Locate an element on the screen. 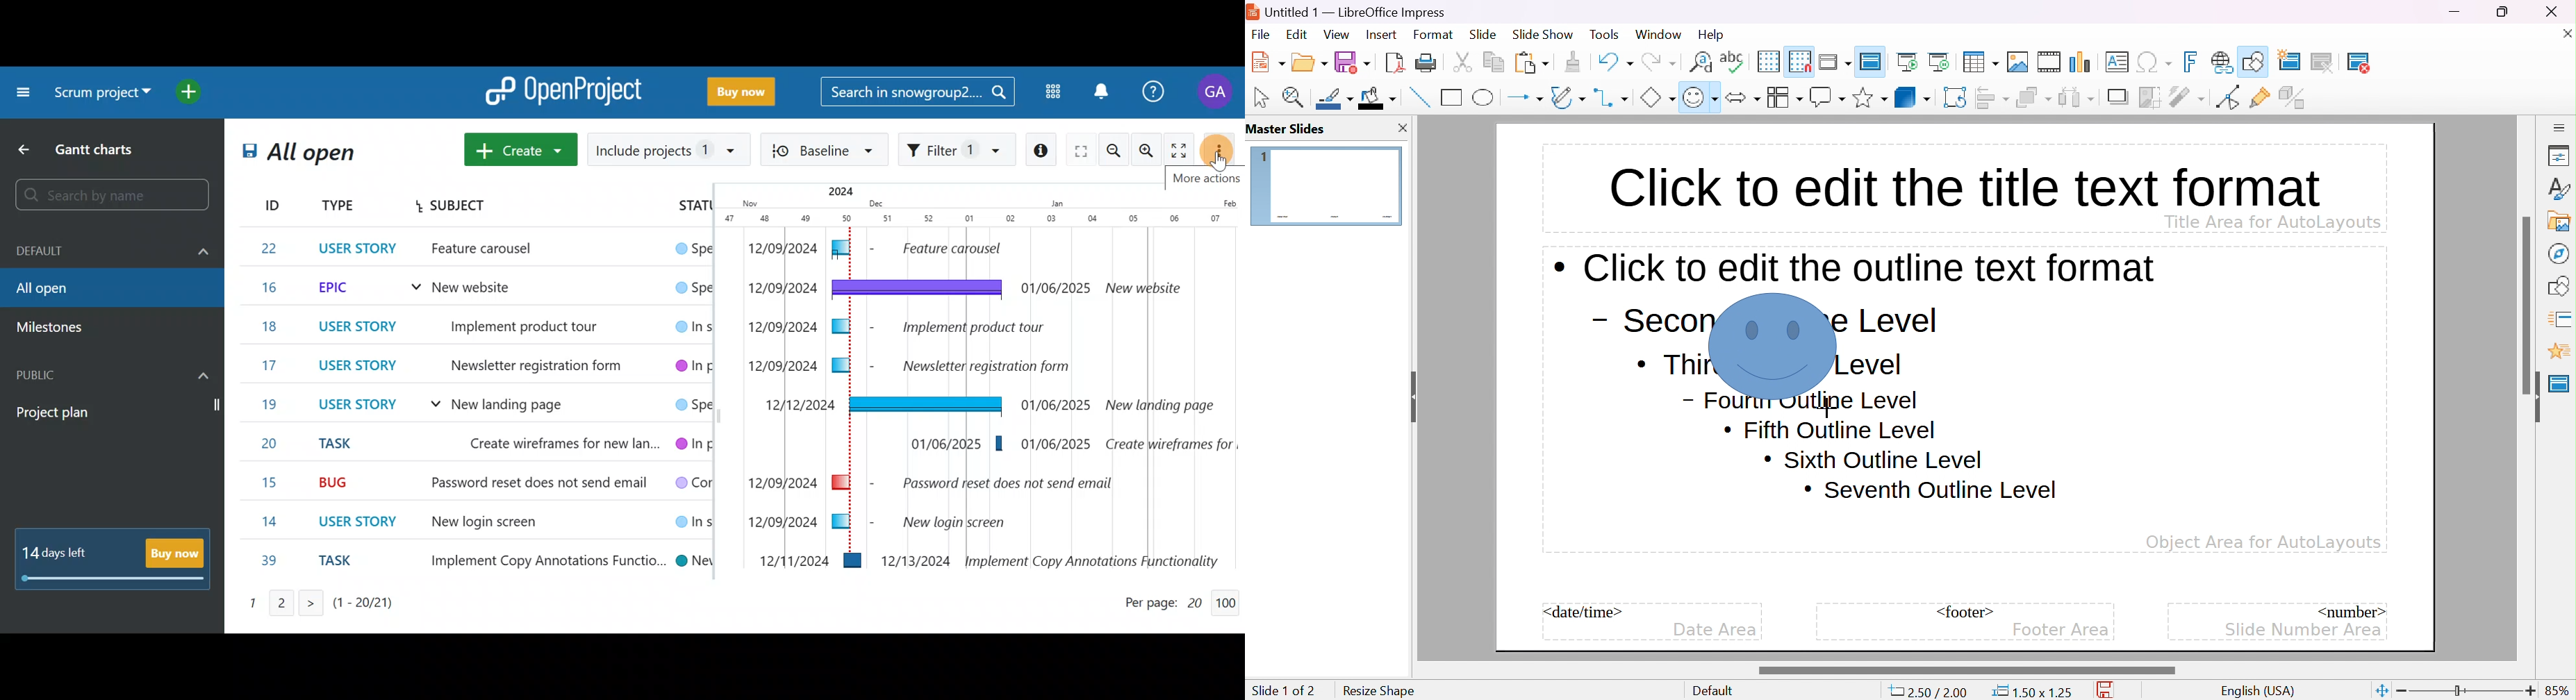  zoom & pan is located at coordinates (1296, 97).